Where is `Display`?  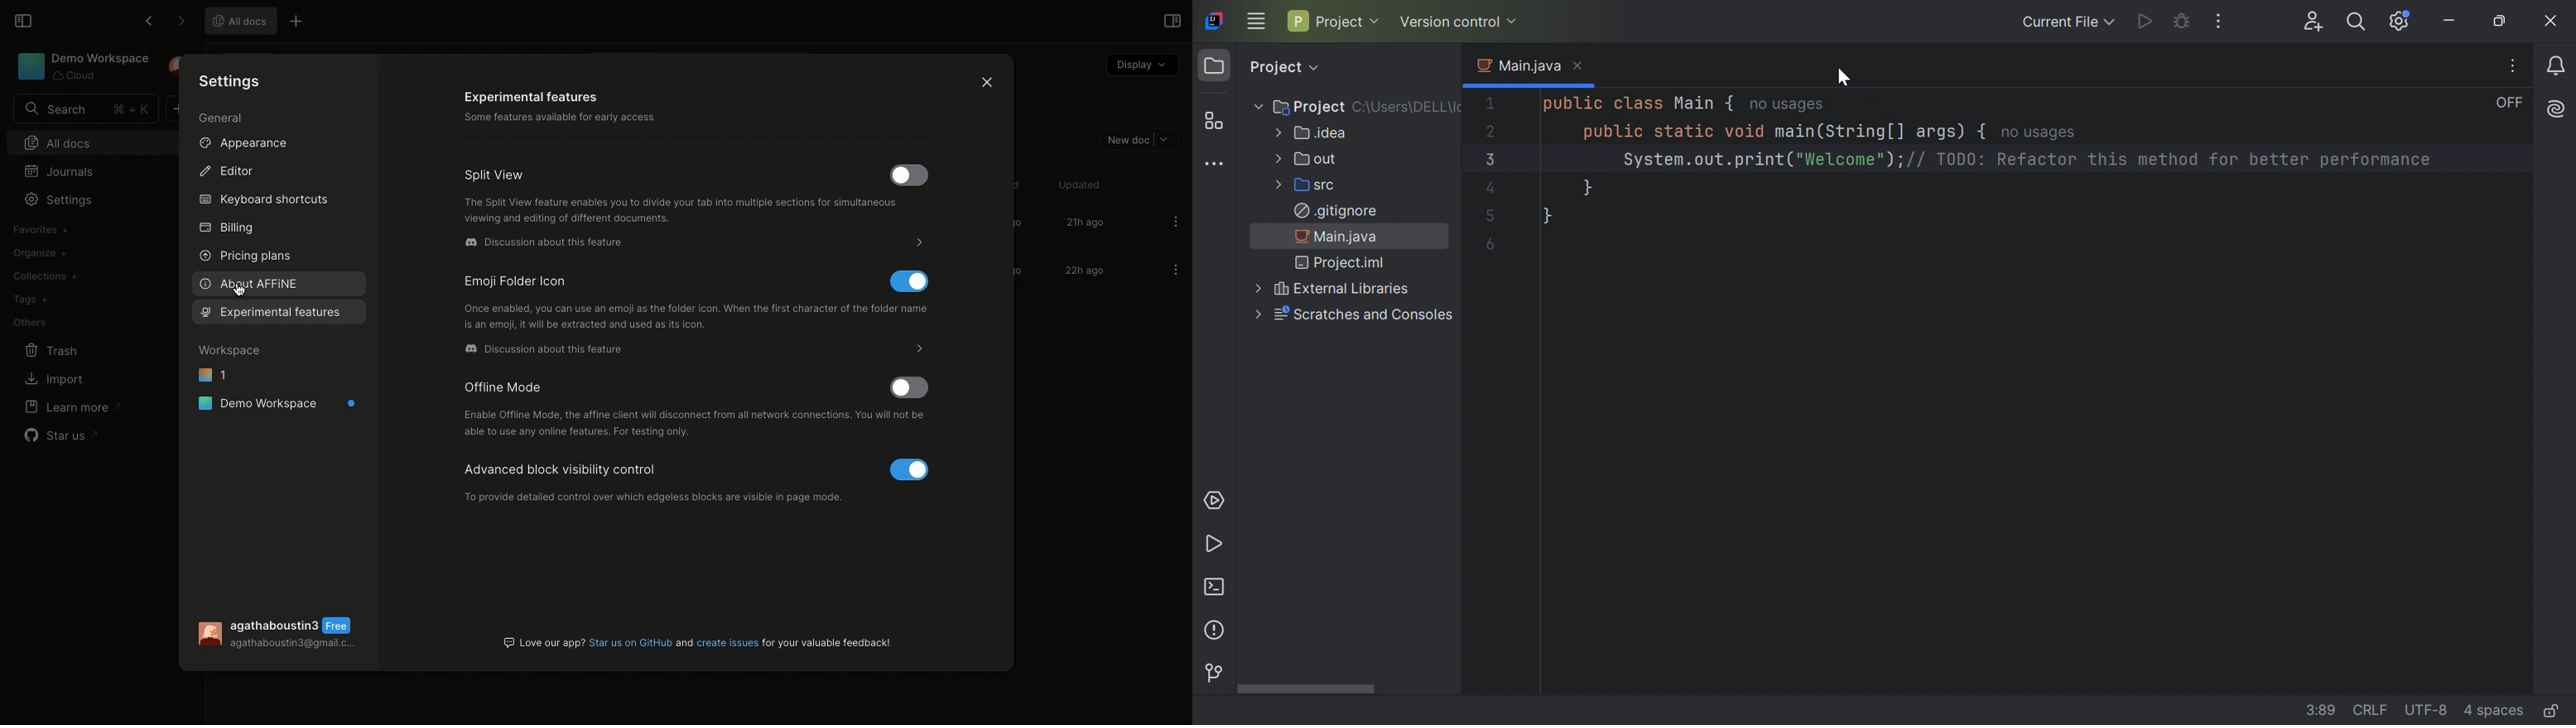
Display is located at coordinates (1141, 65).